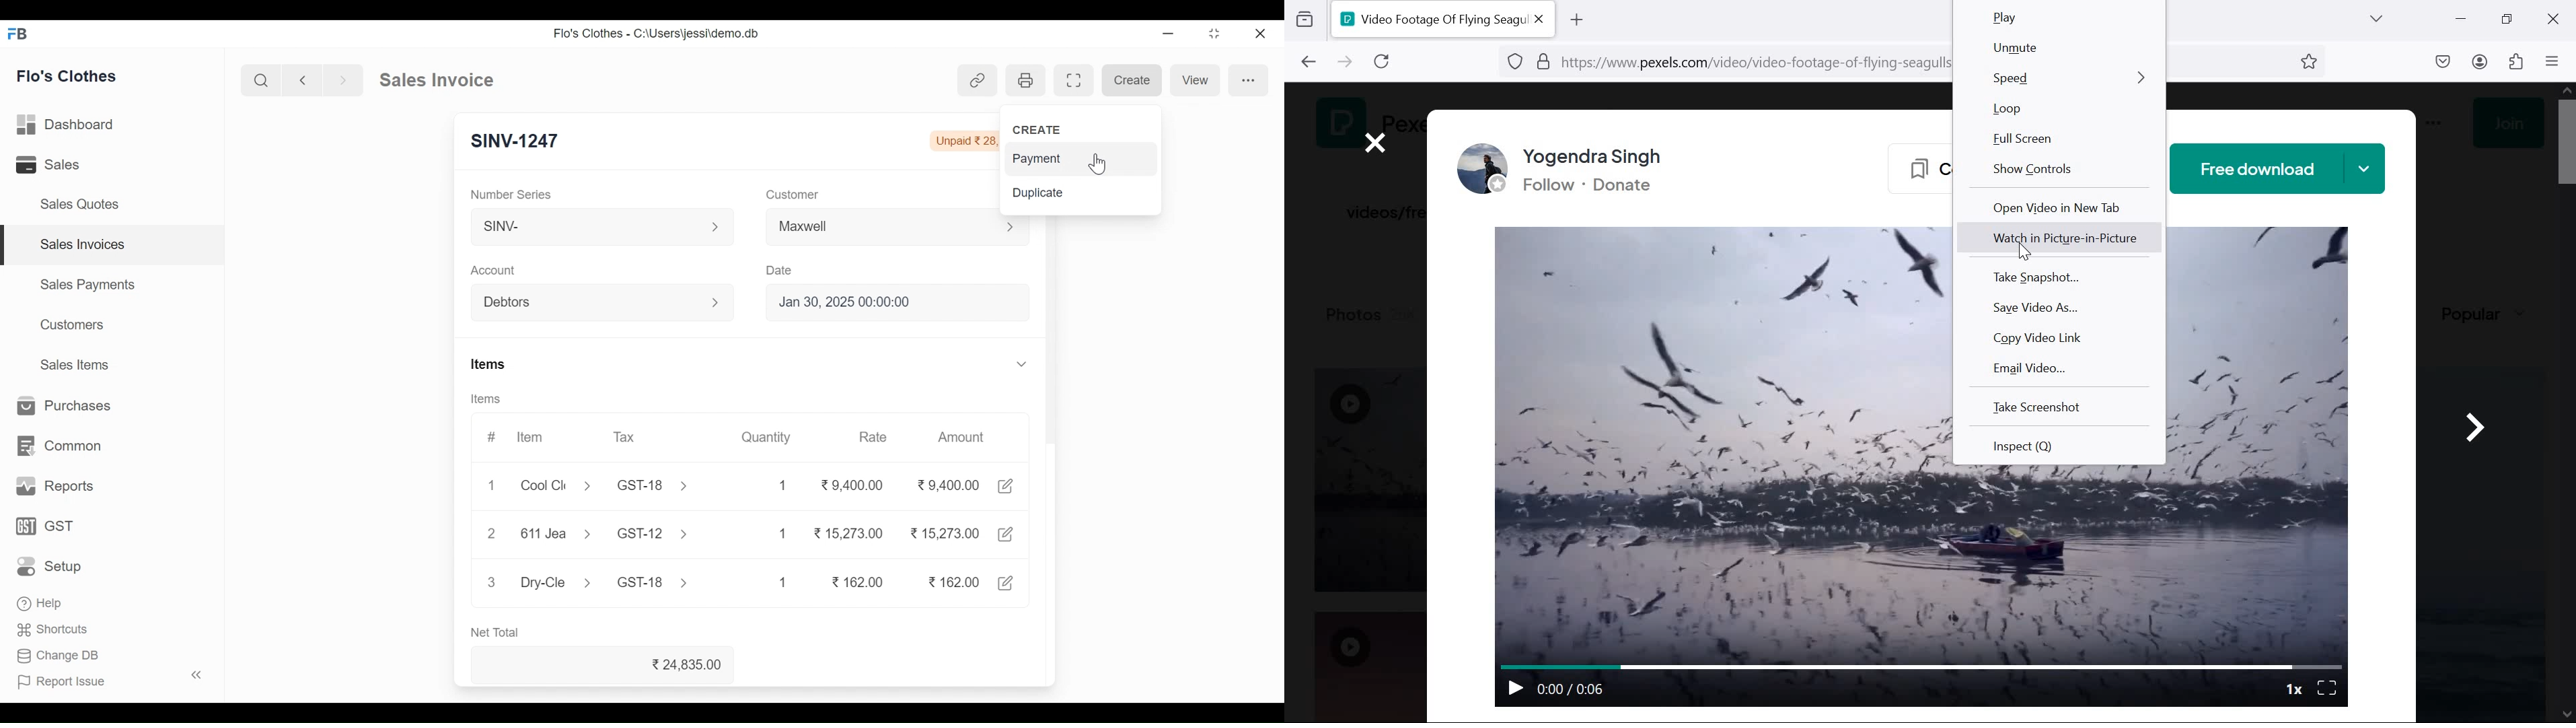 This screenshot has height=728, width=2576. I want to click on show controls, so click(2056, 169).